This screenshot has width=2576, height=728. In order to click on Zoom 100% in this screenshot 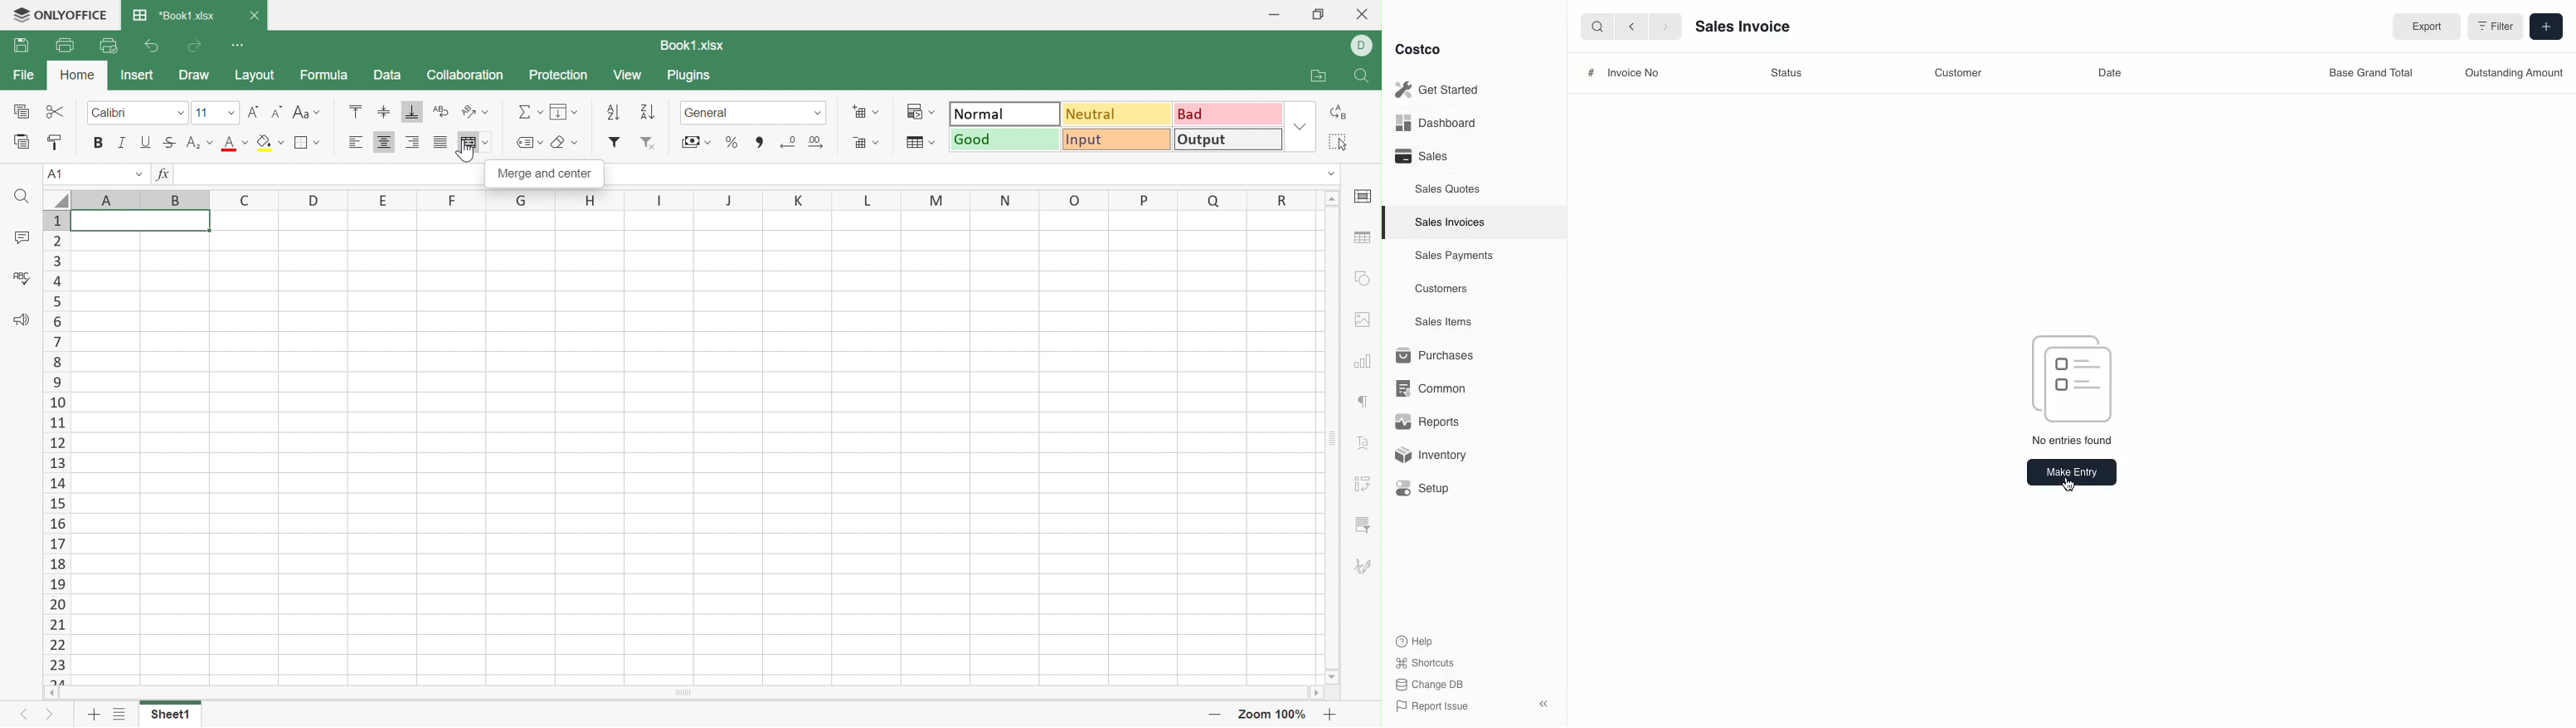, I will do `click(1276, 714)`.